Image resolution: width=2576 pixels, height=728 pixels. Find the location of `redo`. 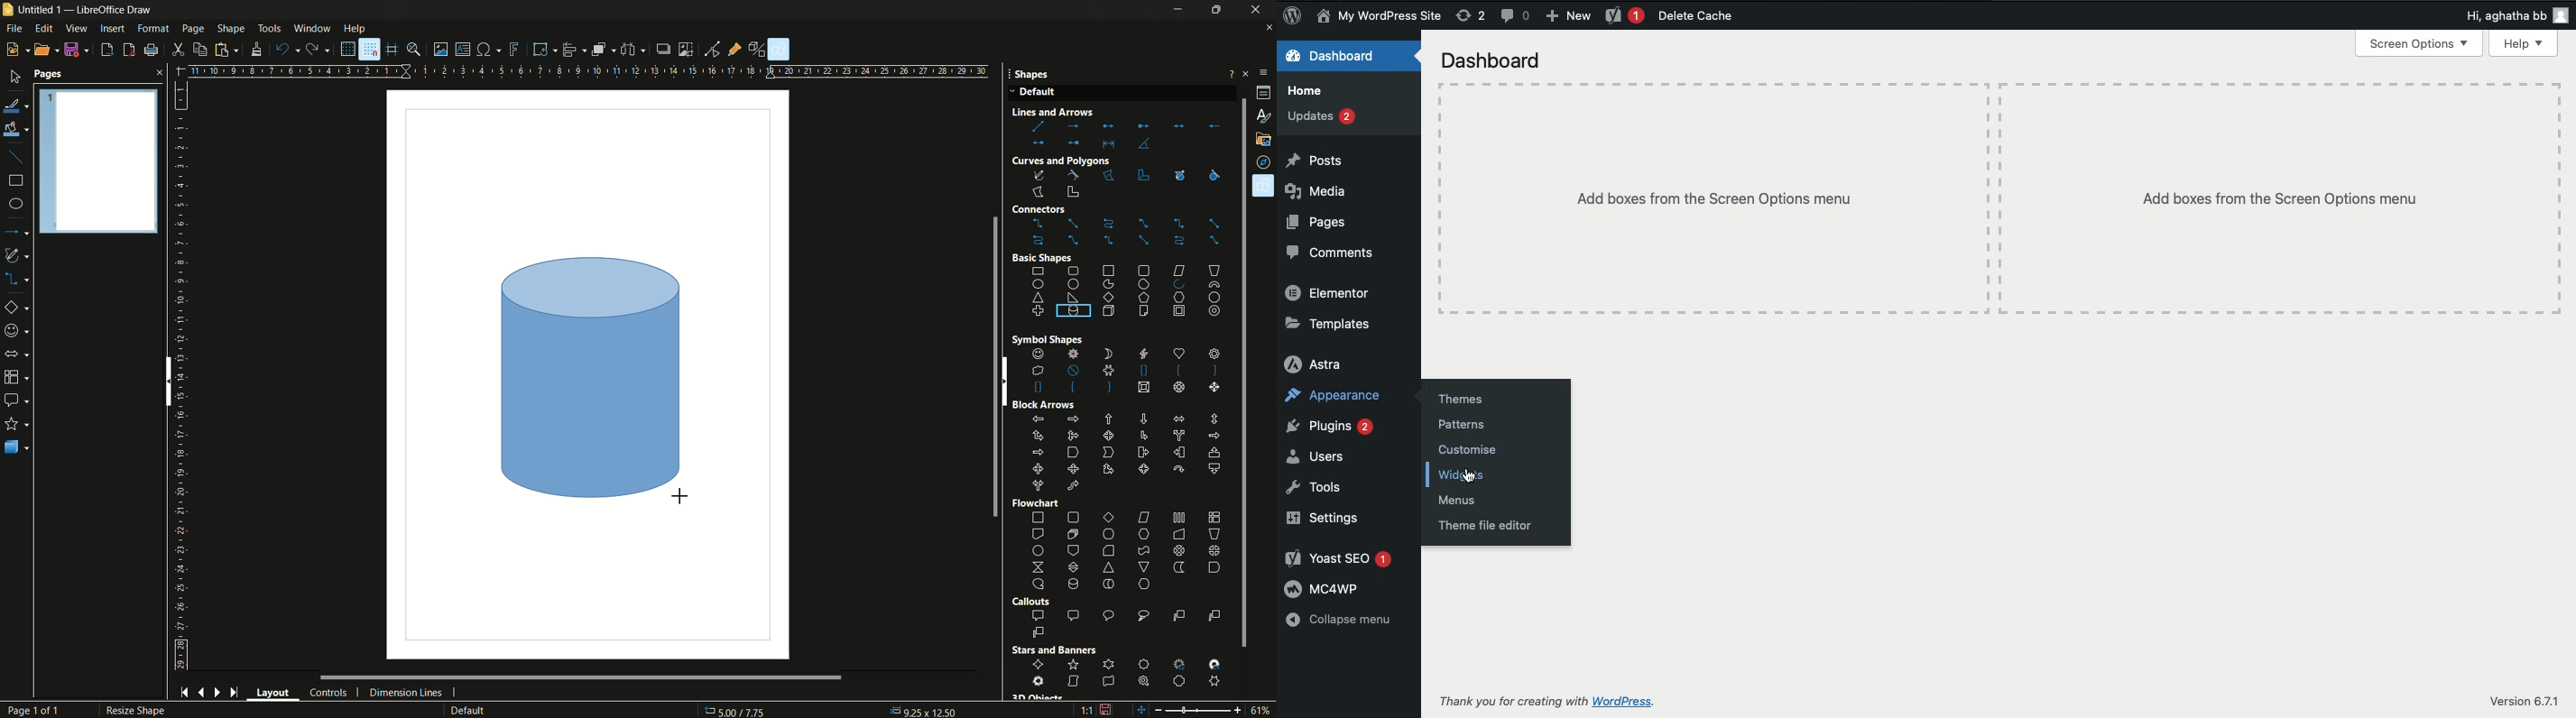

redo is located at coordinates (318, 49).